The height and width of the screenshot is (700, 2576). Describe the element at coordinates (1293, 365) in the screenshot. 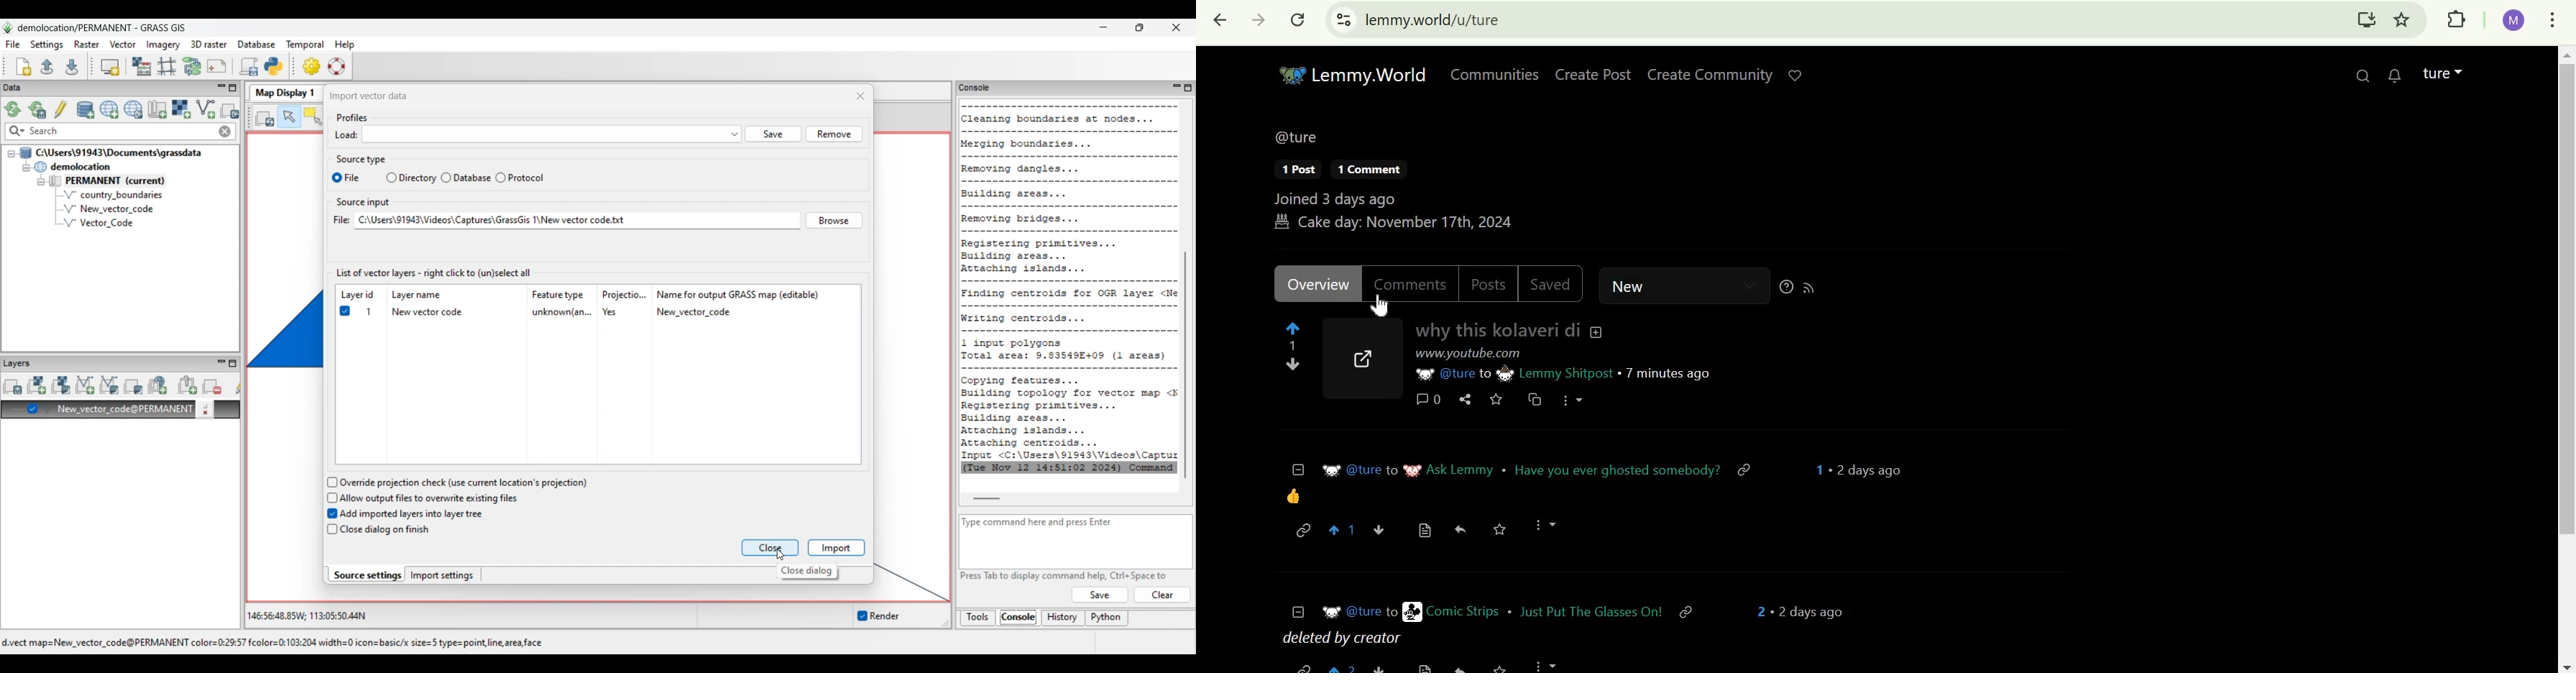

I see `downvote` at that location.